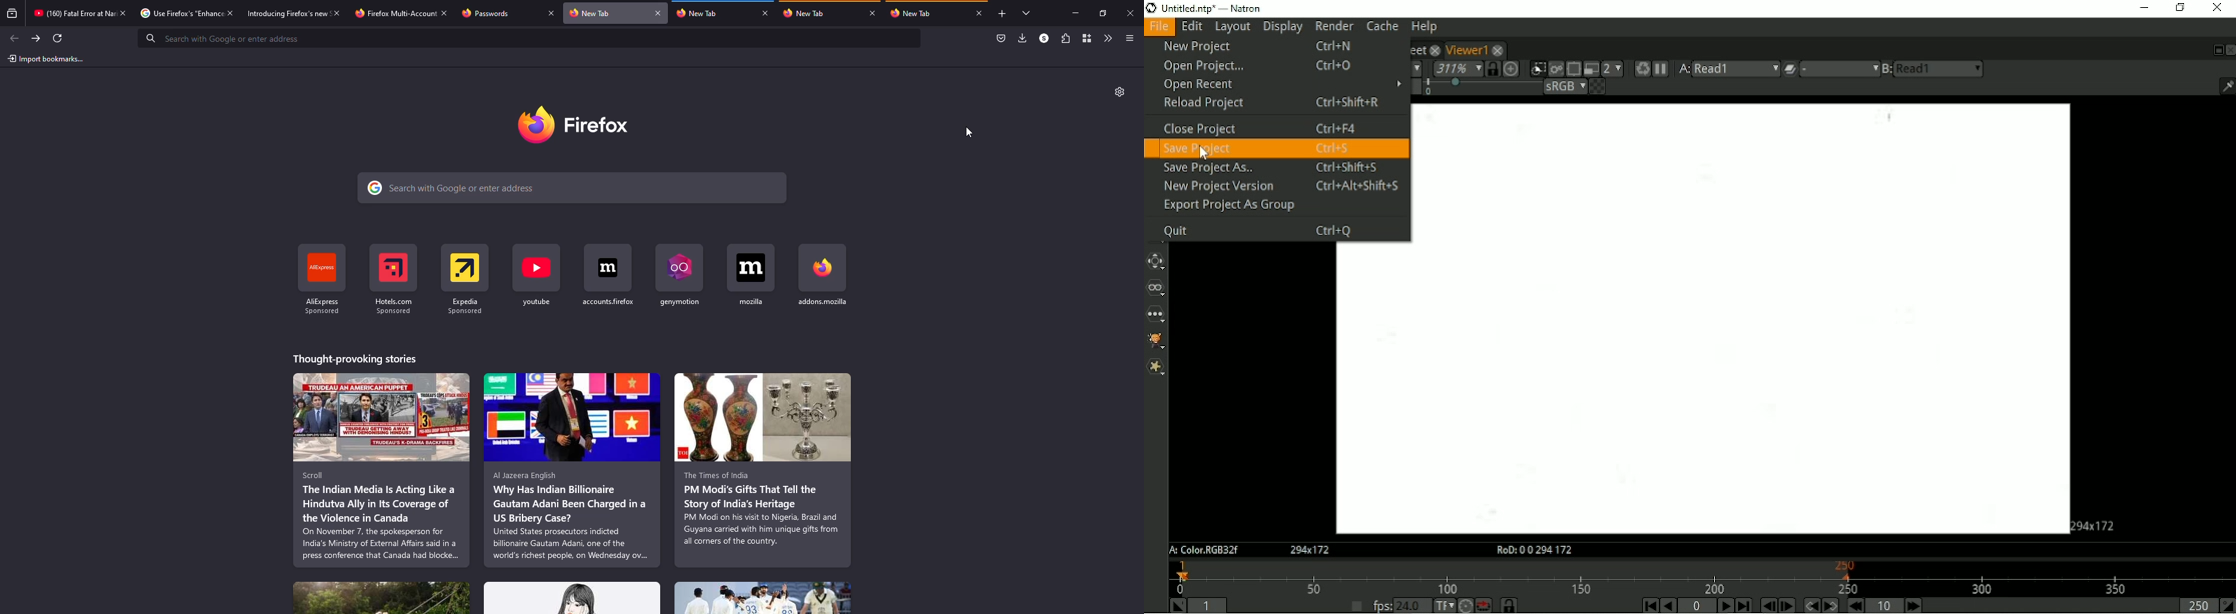 Image resolution: width=2240 pixels, height=616 pixels. Describe the element at coordinates (1023, 39) in the screenshot. I see `downloads` at that location.